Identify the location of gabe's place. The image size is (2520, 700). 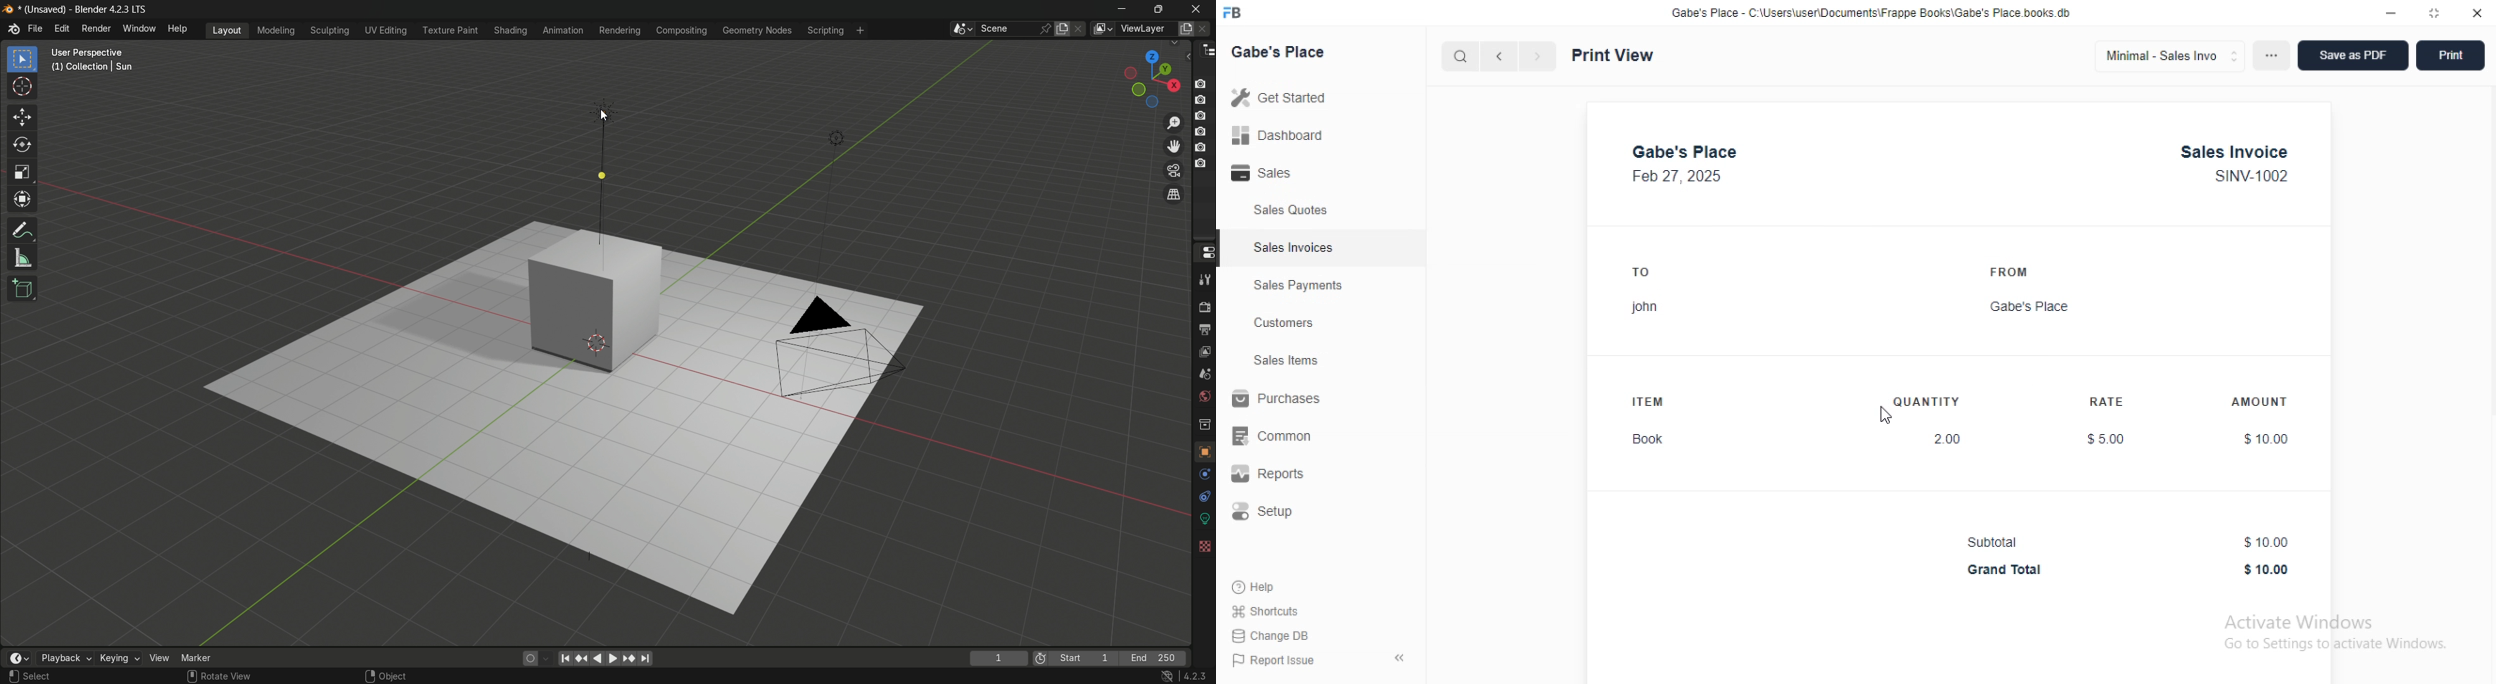
(1279, 51).